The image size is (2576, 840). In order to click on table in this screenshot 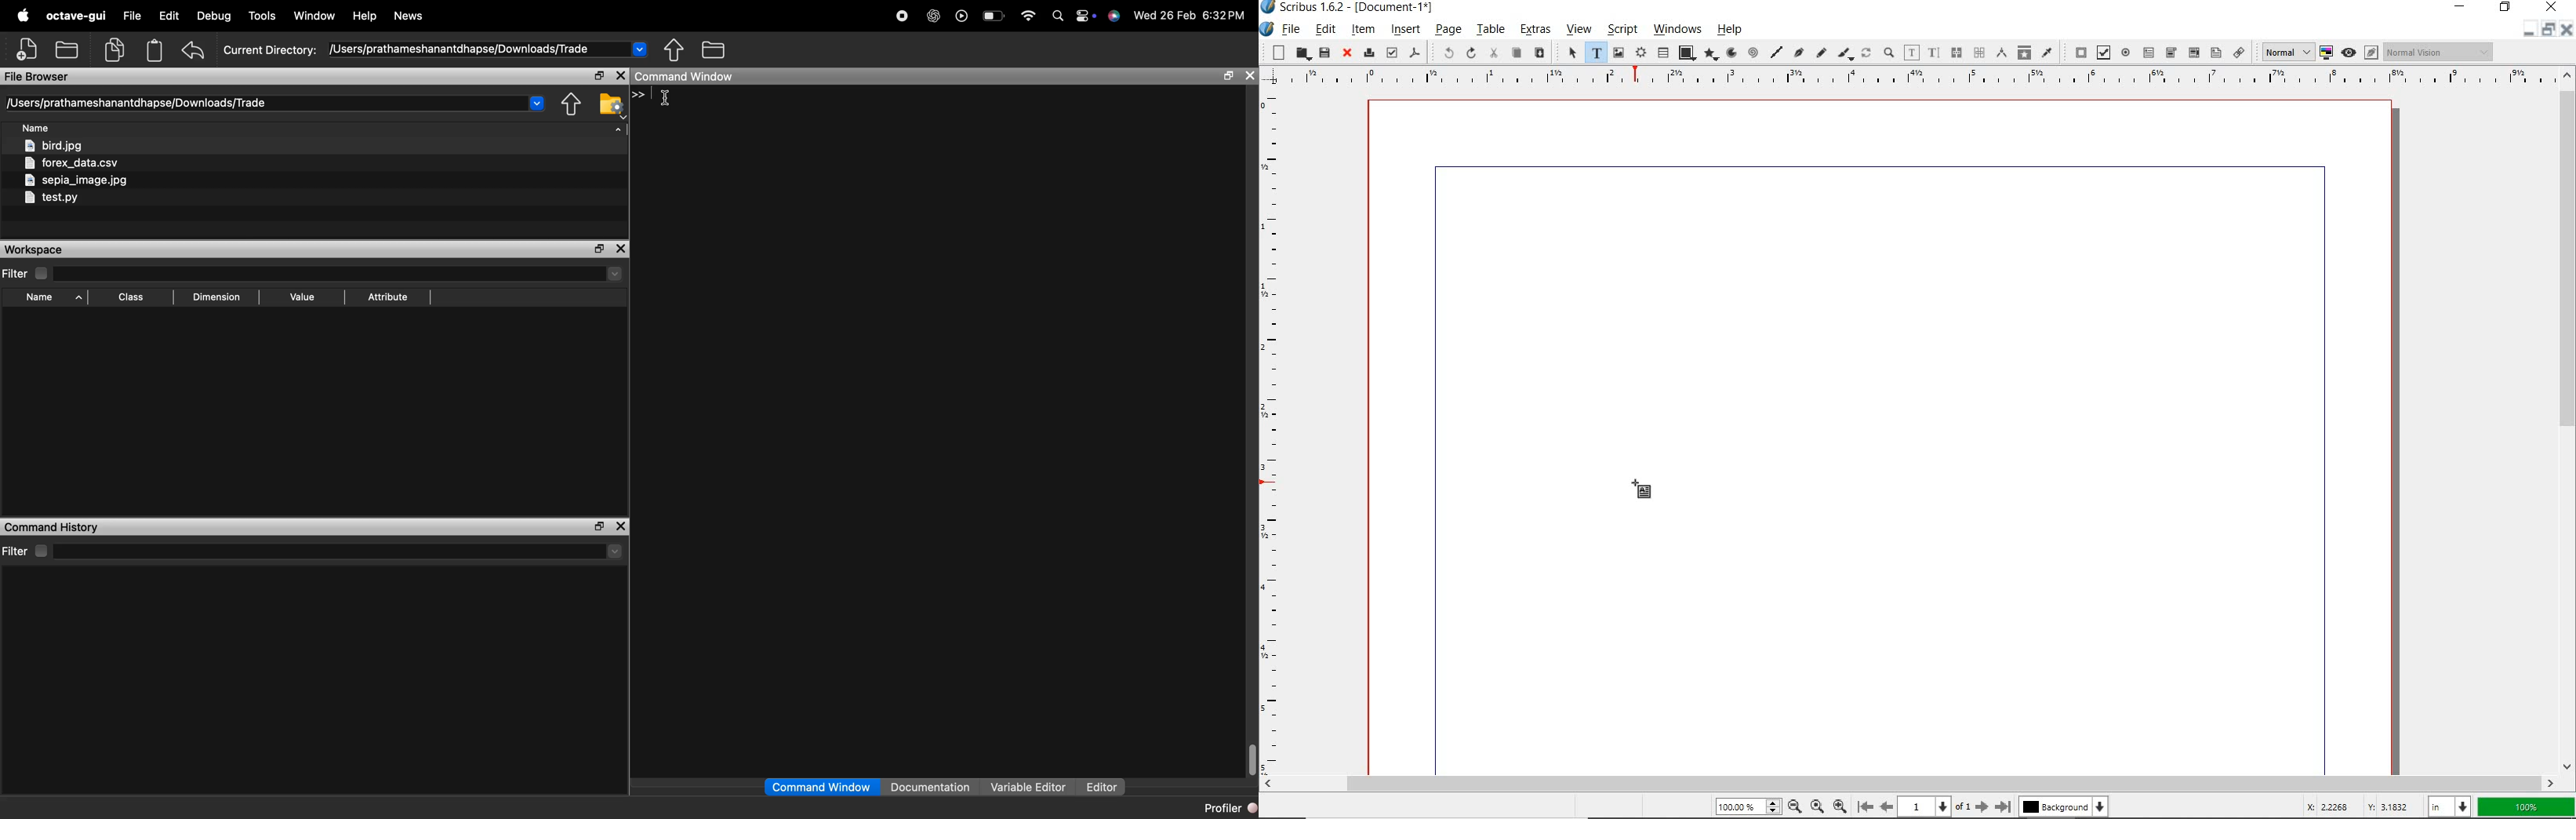, I will do `click(1663, 53)`.